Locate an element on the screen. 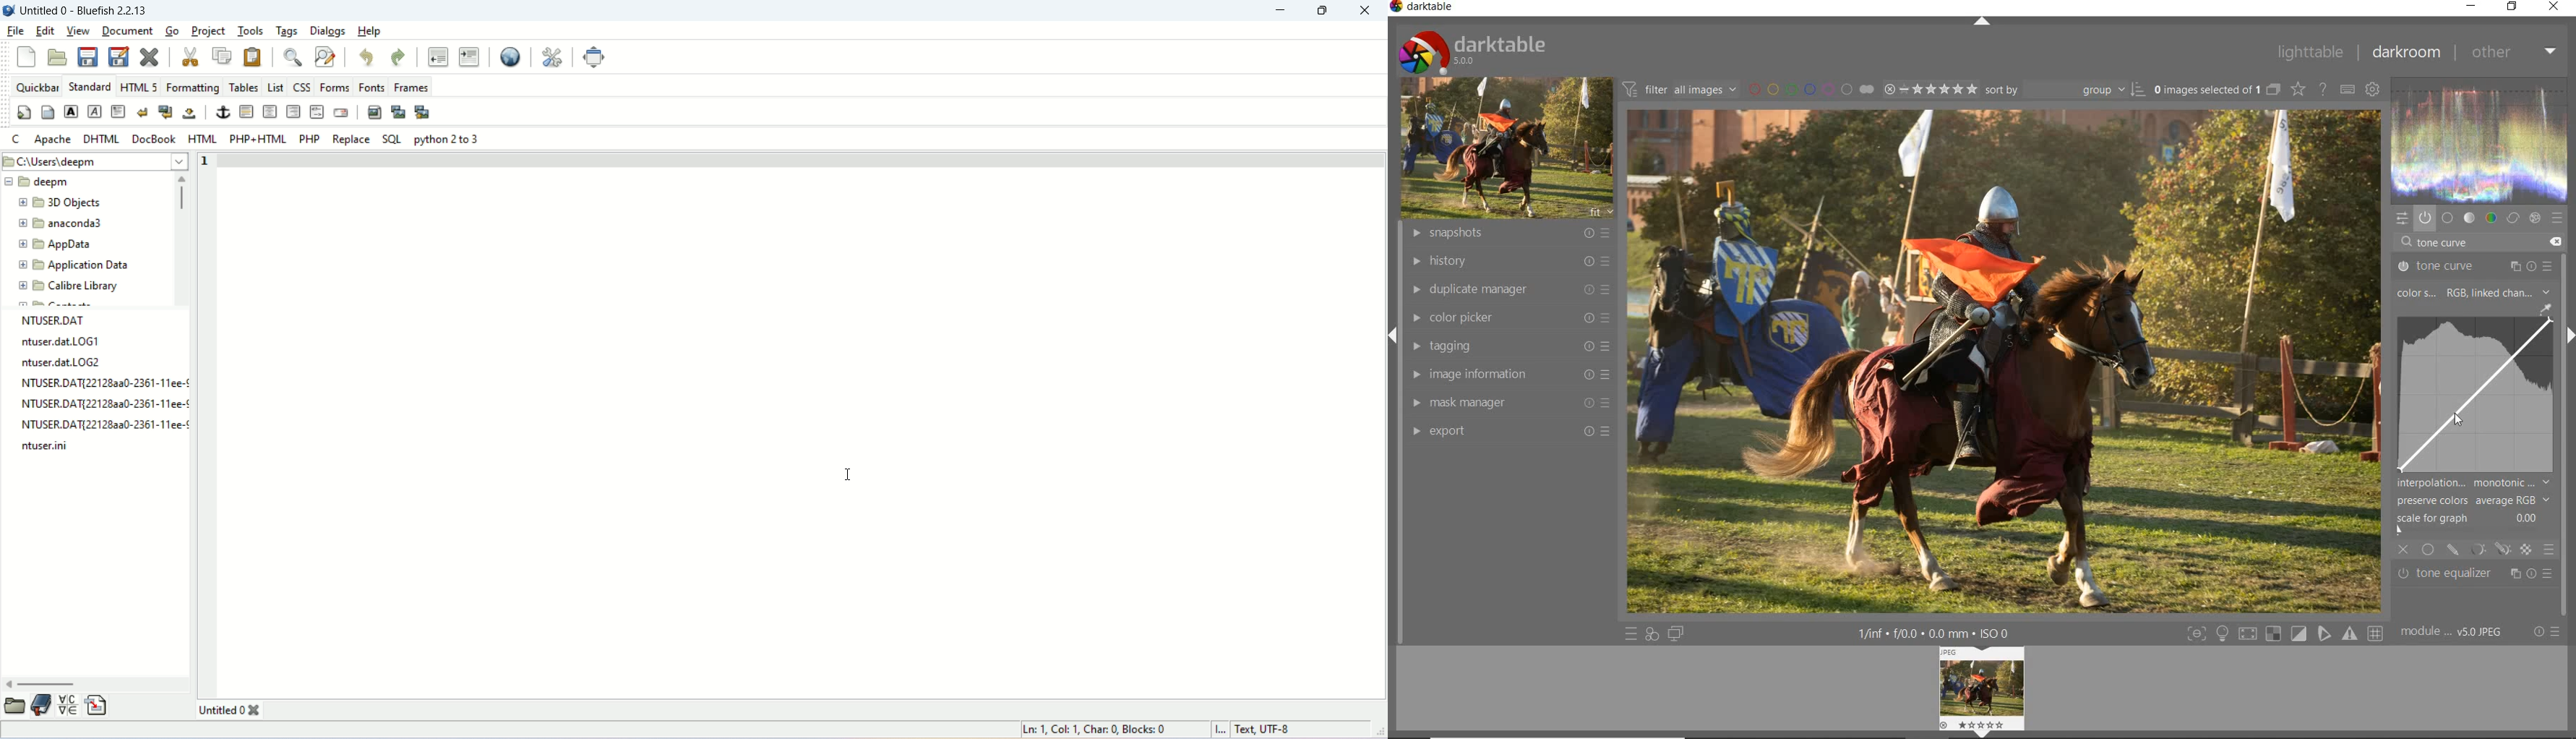 The height and width of the screenshot is (756, 2576). tone curve is located at coordinates (2479, 394).